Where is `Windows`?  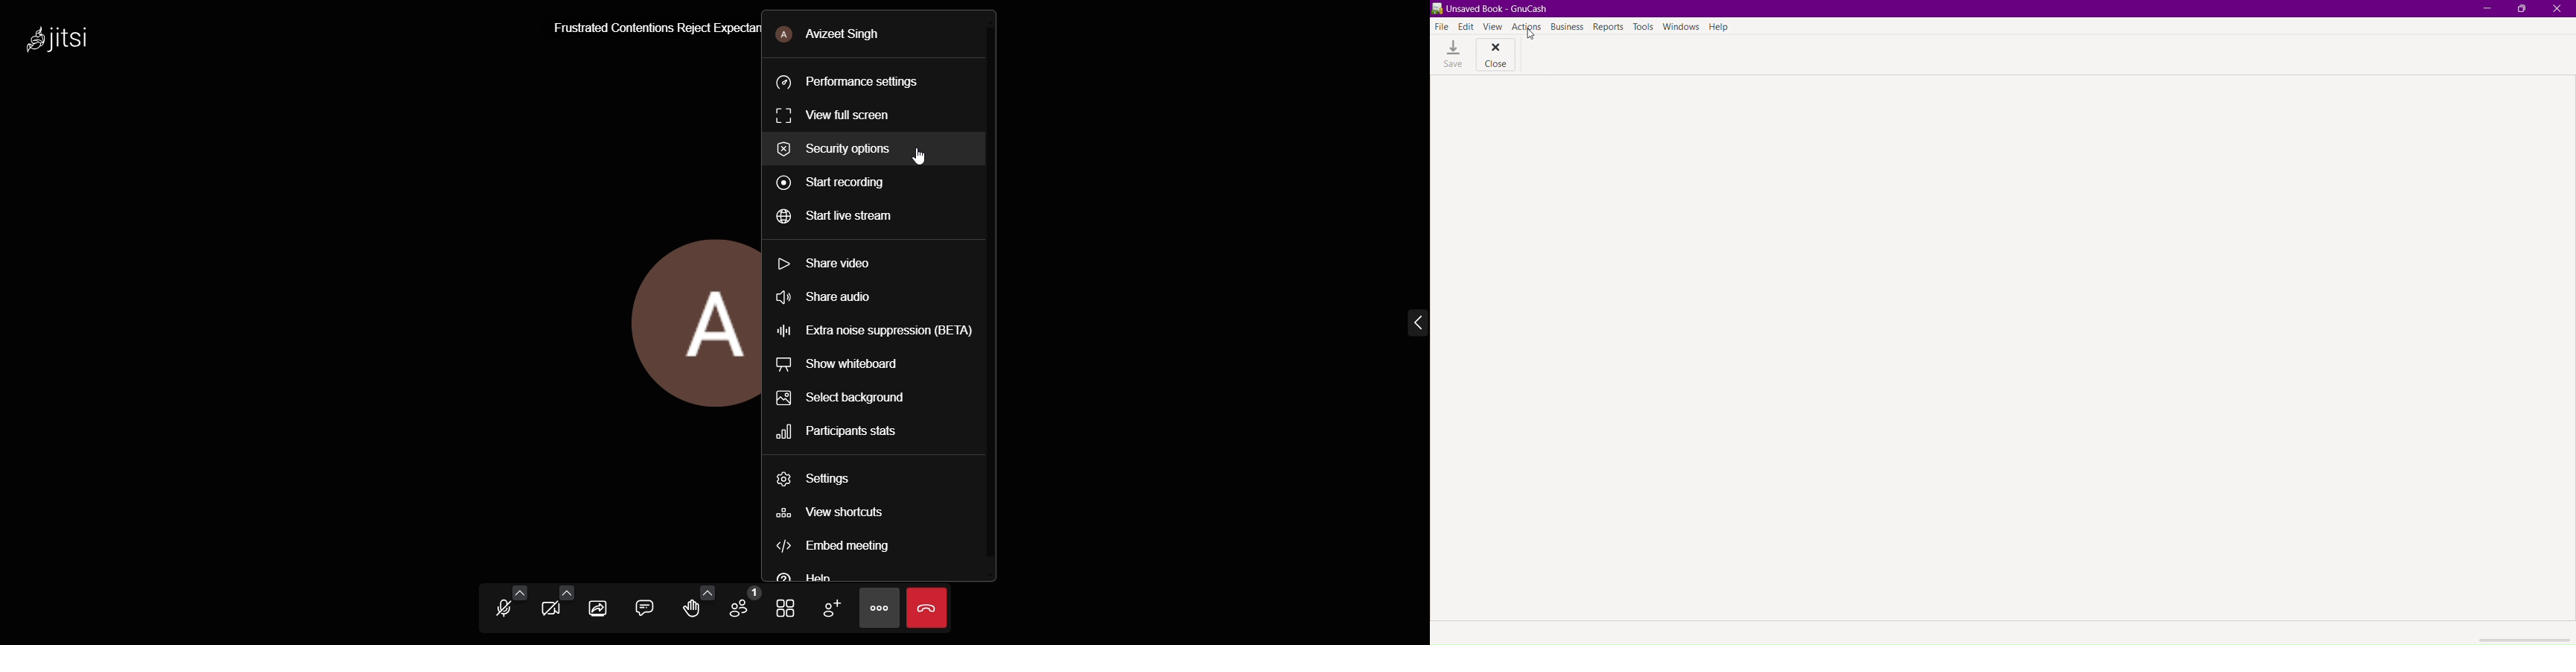 Windows is located at coordinates (1683, 25).